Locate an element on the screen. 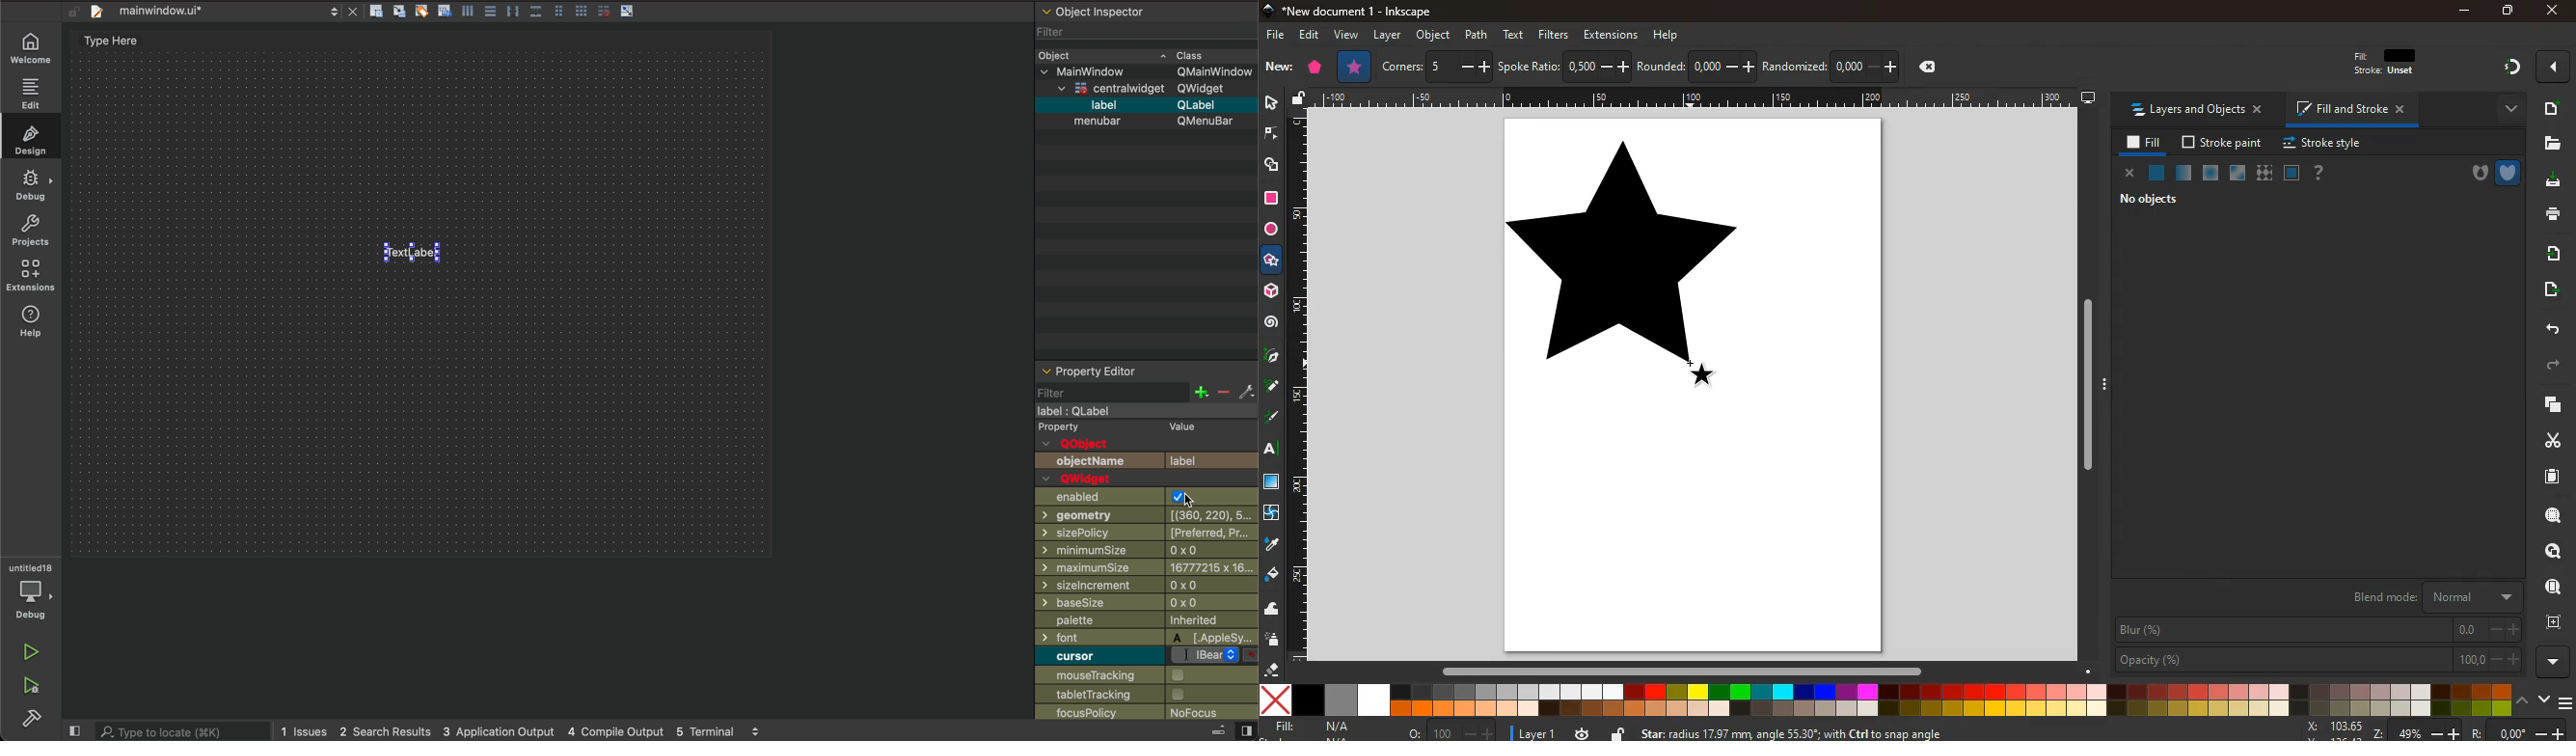 The height and width of the screenshot is (756, 2576). more is located at coordinates (2551, 69).